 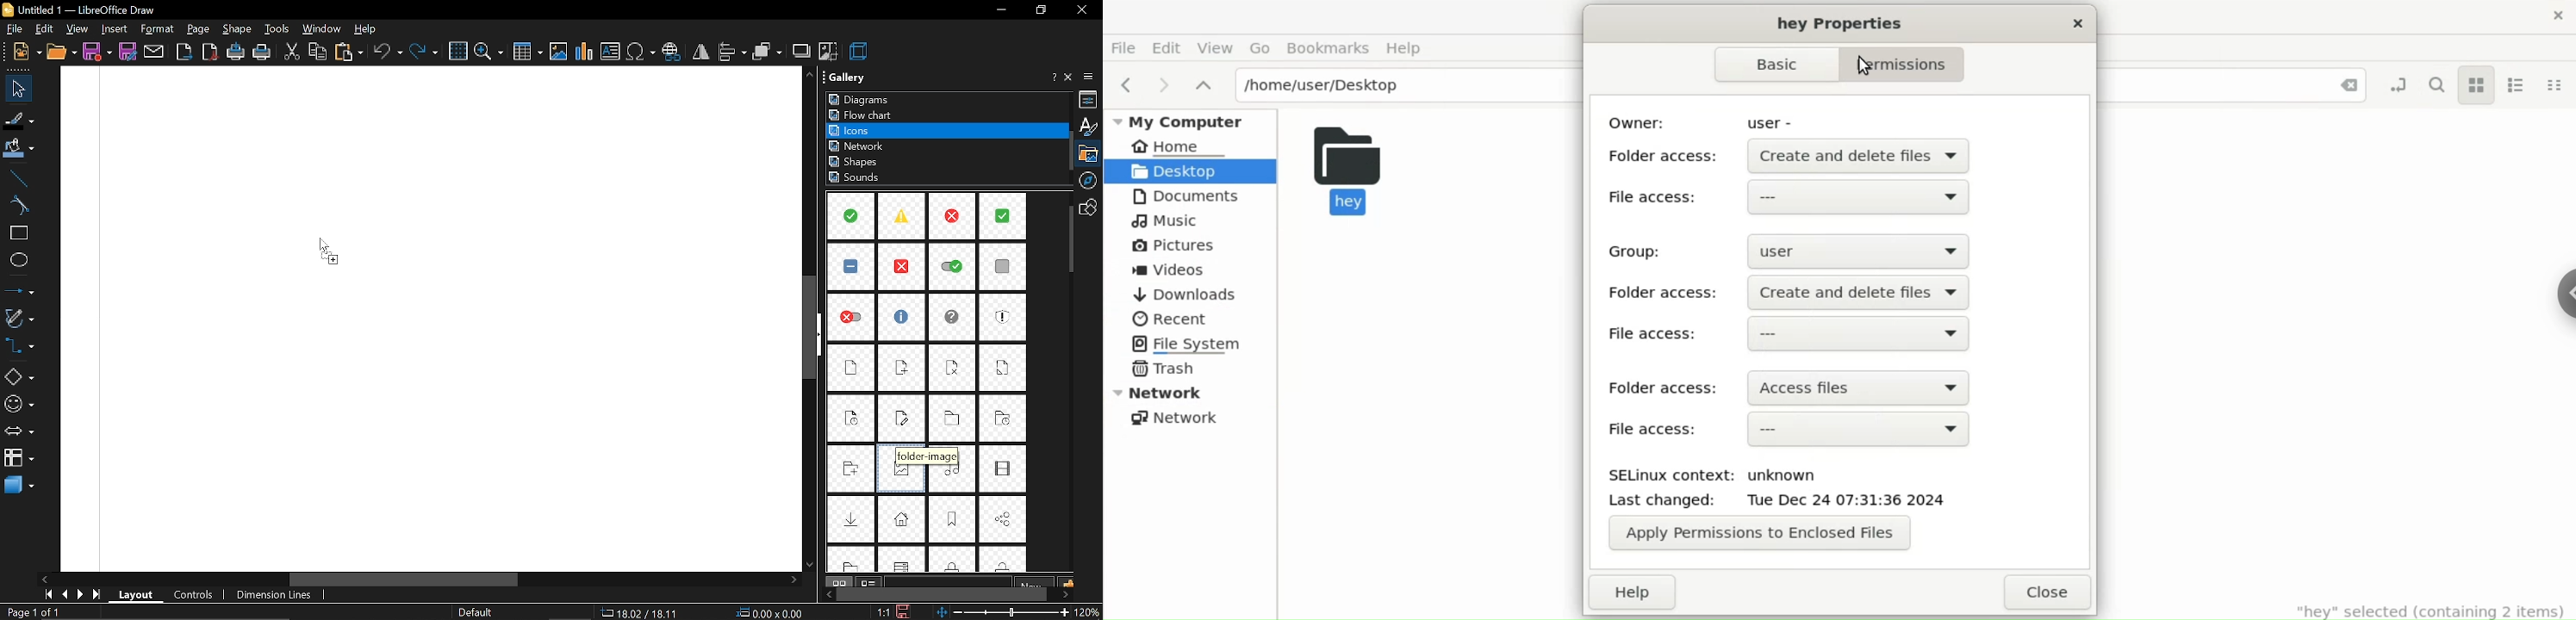 I want to click on go to first page, so click(x=46, y=594).